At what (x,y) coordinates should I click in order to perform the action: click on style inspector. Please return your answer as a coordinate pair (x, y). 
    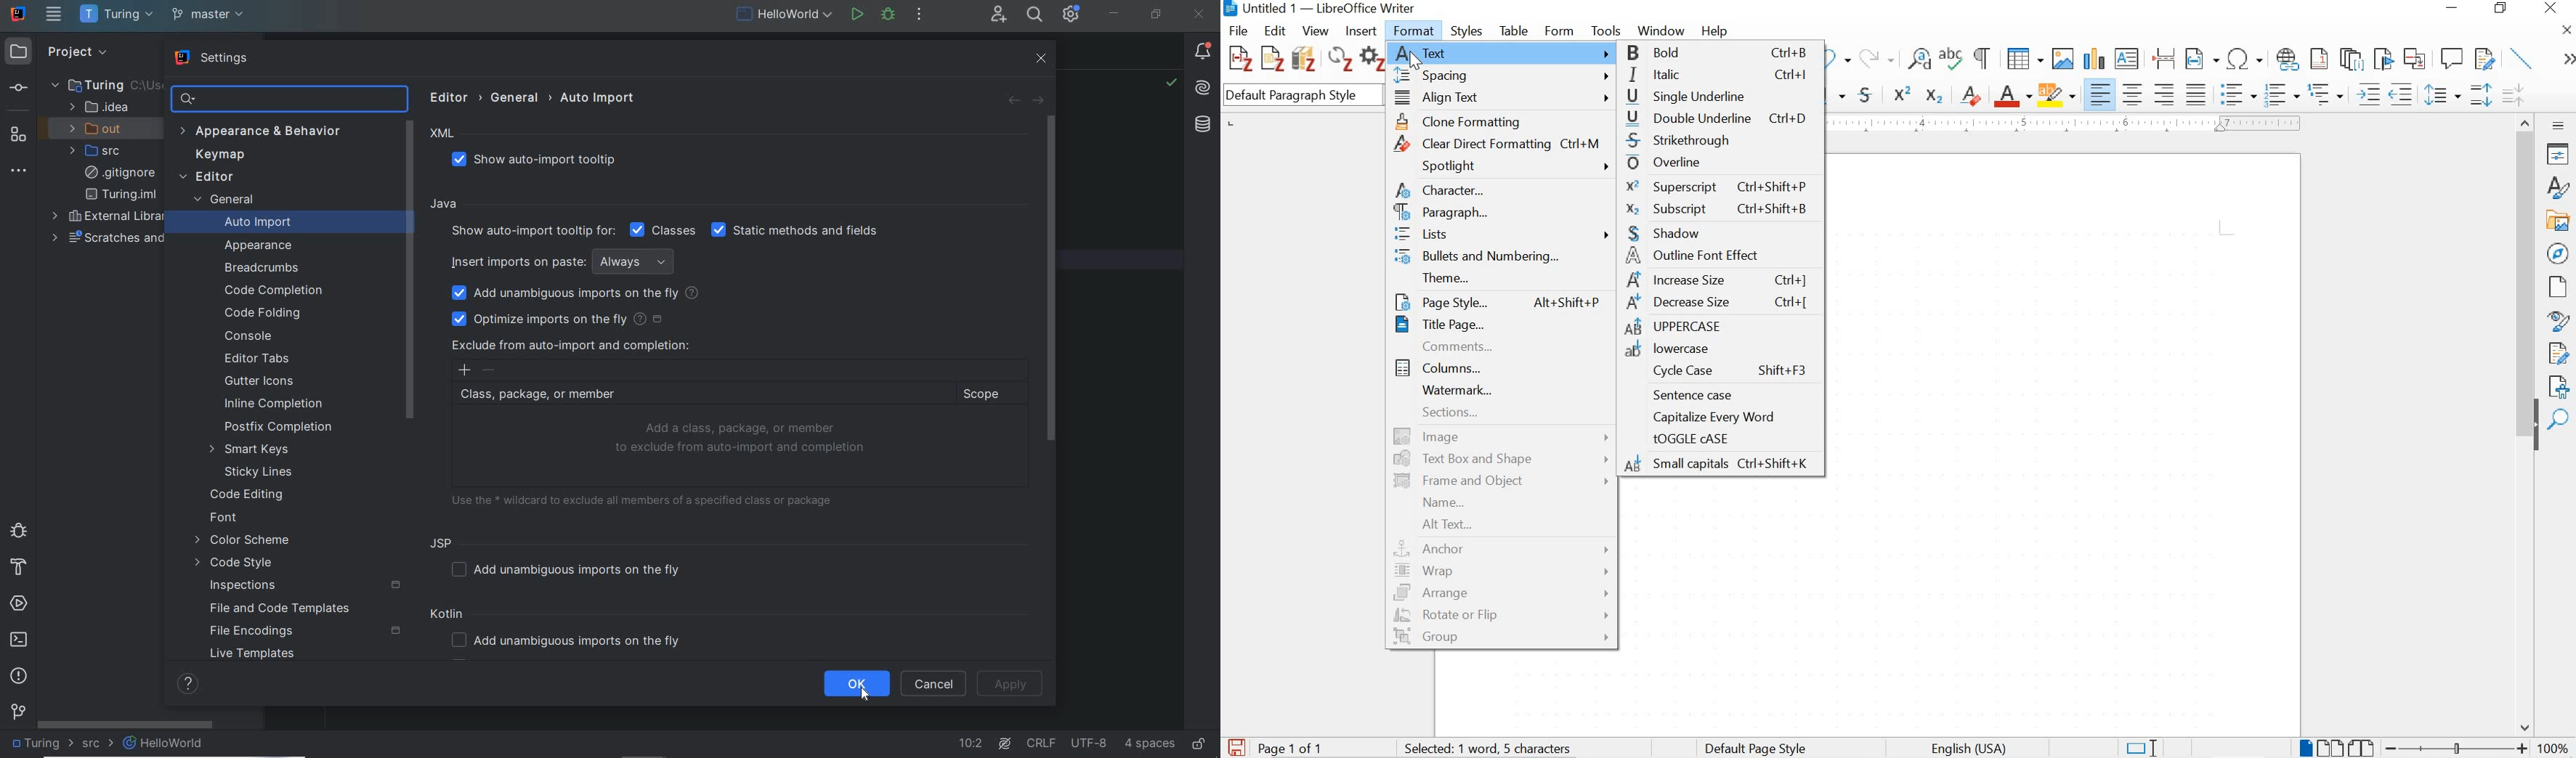
    Looking at the image, I should click on (2562, 322).